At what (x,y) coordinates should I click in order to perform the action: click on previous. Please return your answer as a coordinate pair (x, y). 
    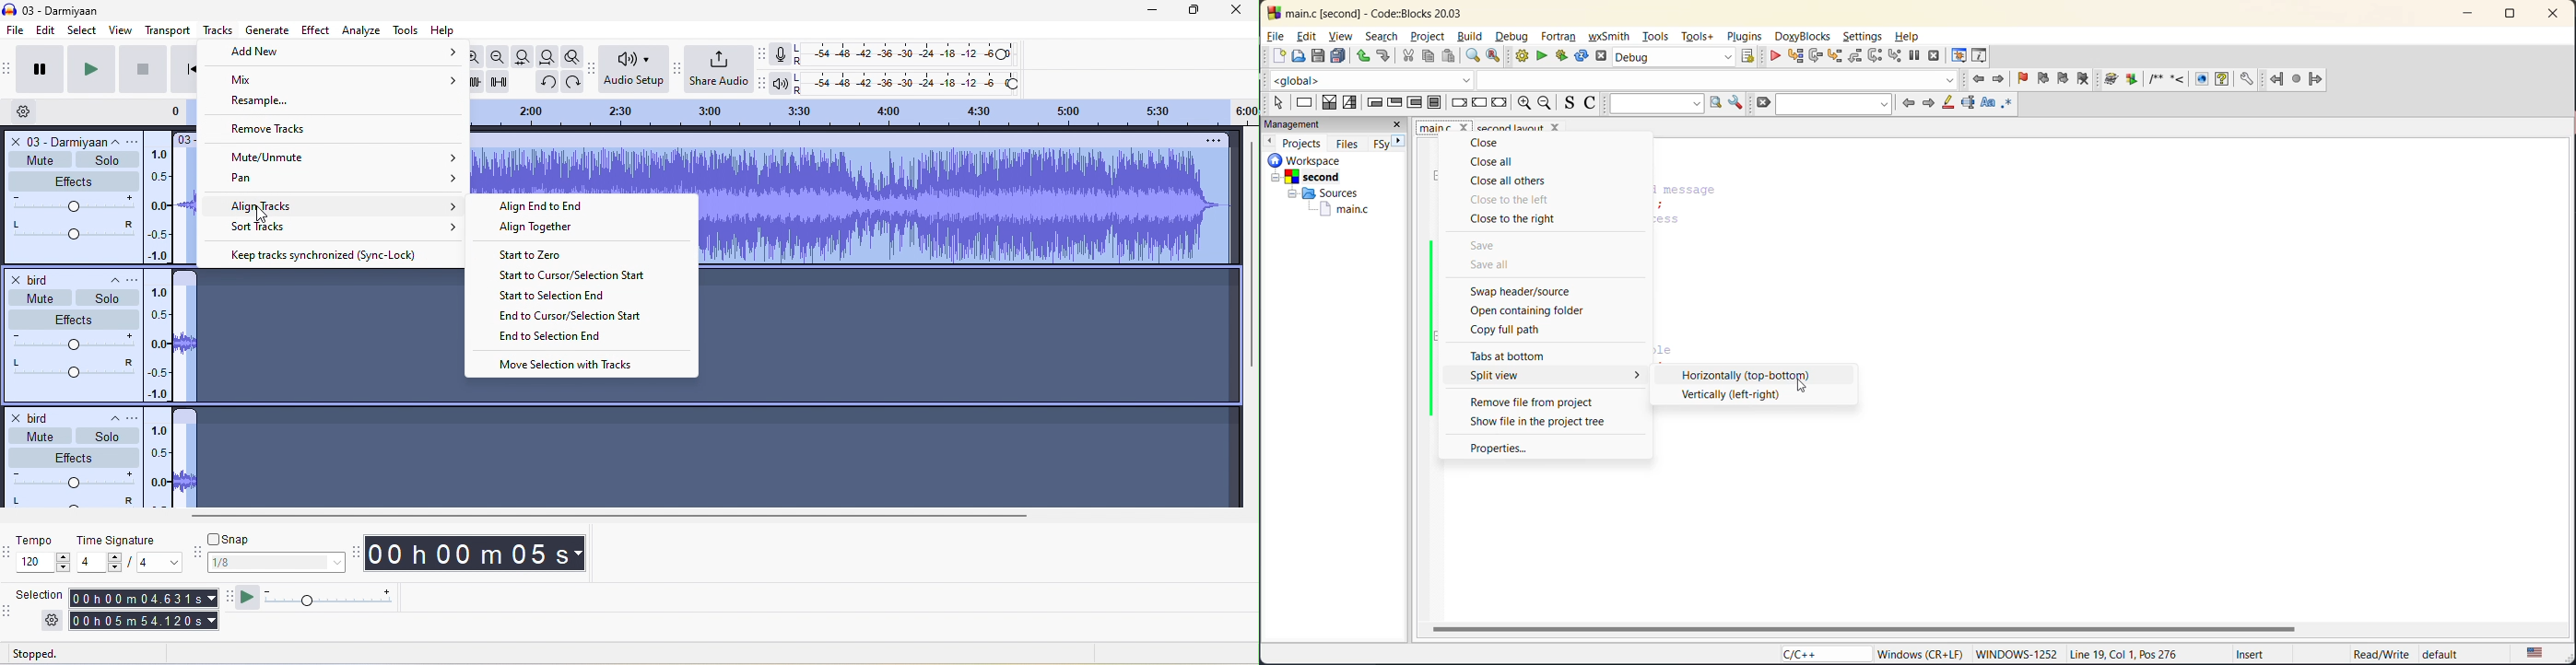
    Looking at the image, I should click on (1908, 104).